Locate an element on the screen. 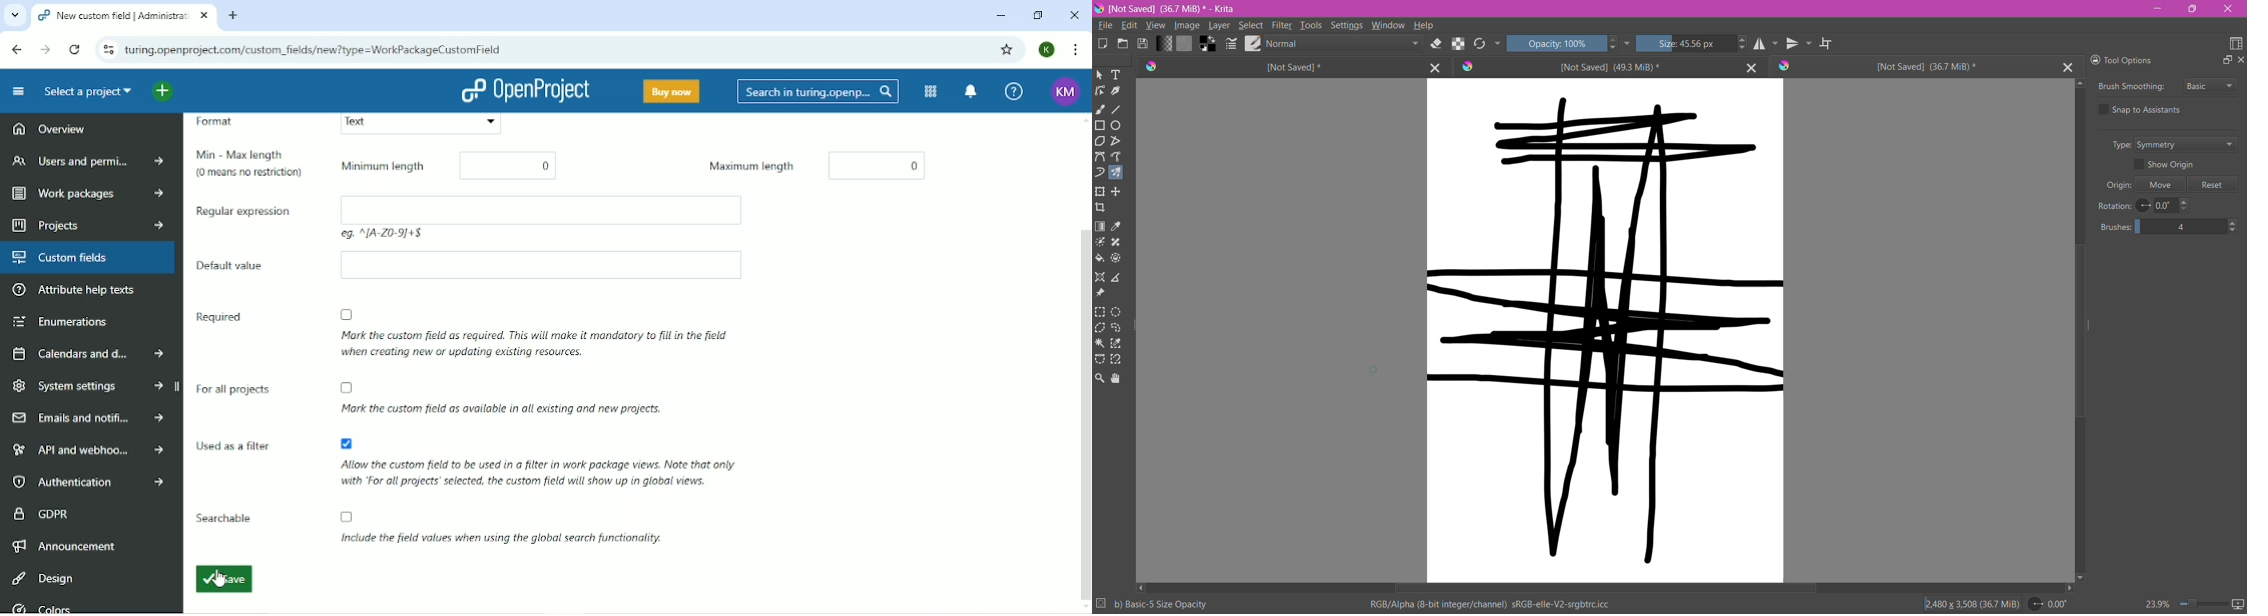 Image resolution: width=2268 pixels, height=616 pixels. Rotation is located at coordinates (2115, 206).